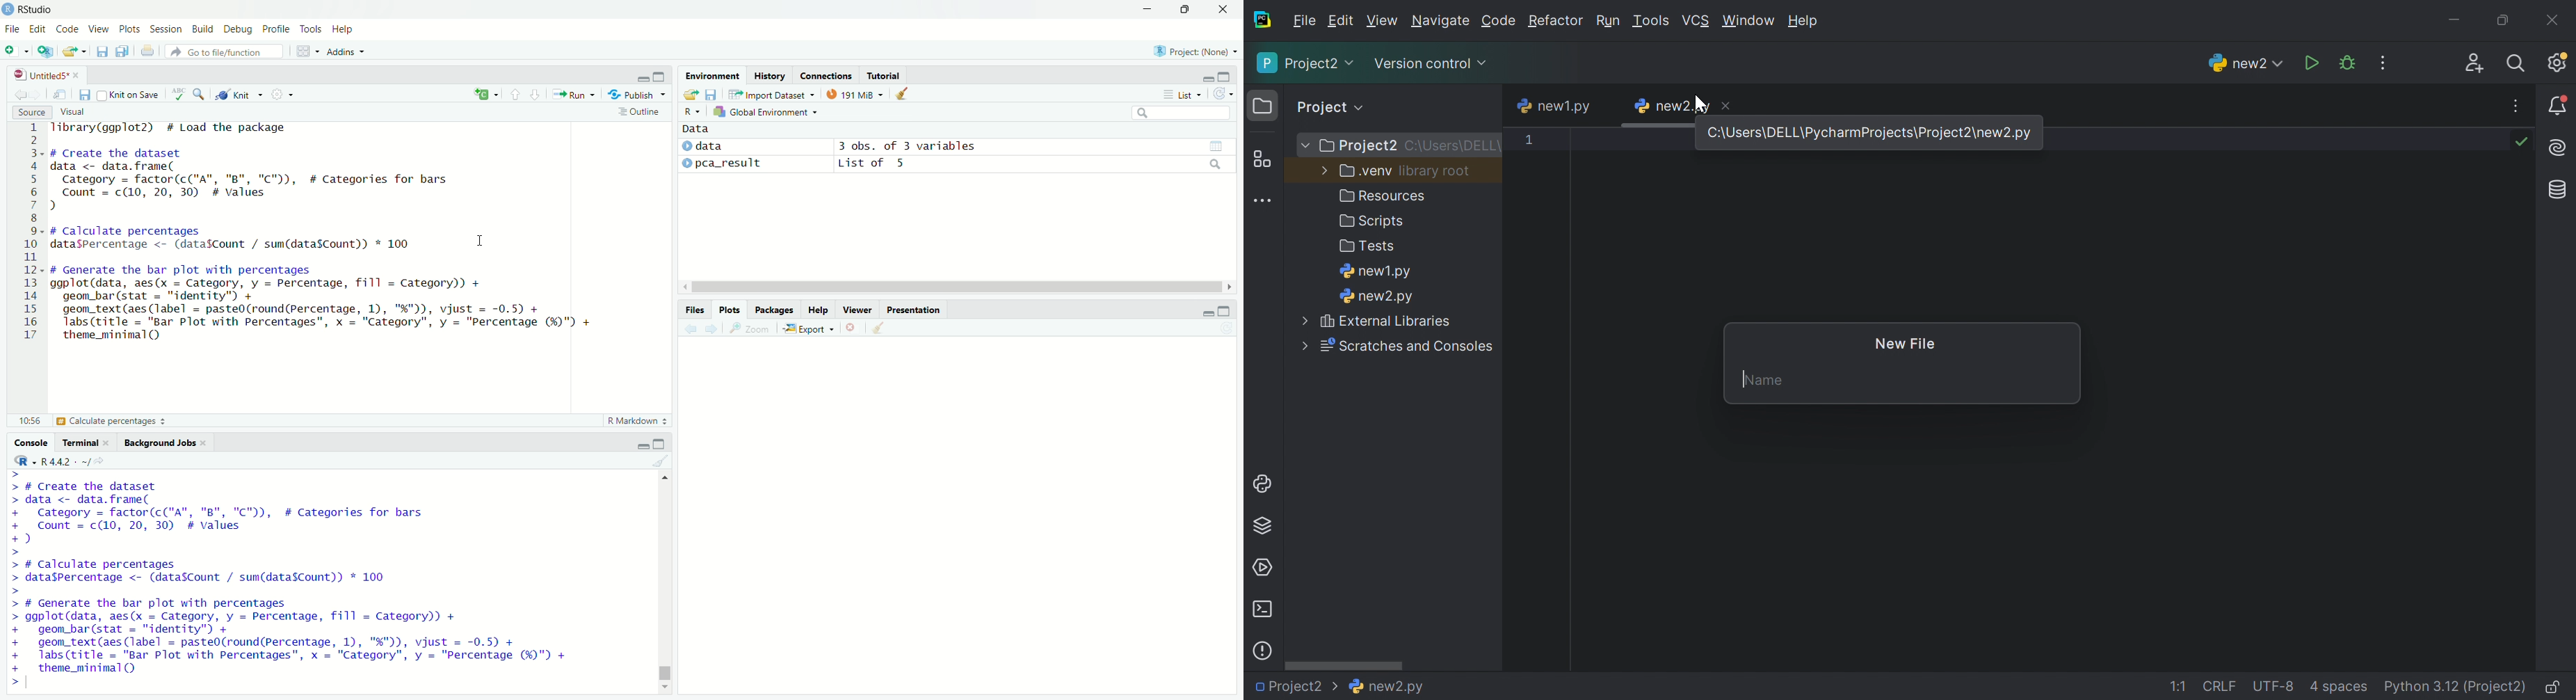 The width and height of the screenshot is (2576, 700). I want to click on presentation, so click(915, 310).